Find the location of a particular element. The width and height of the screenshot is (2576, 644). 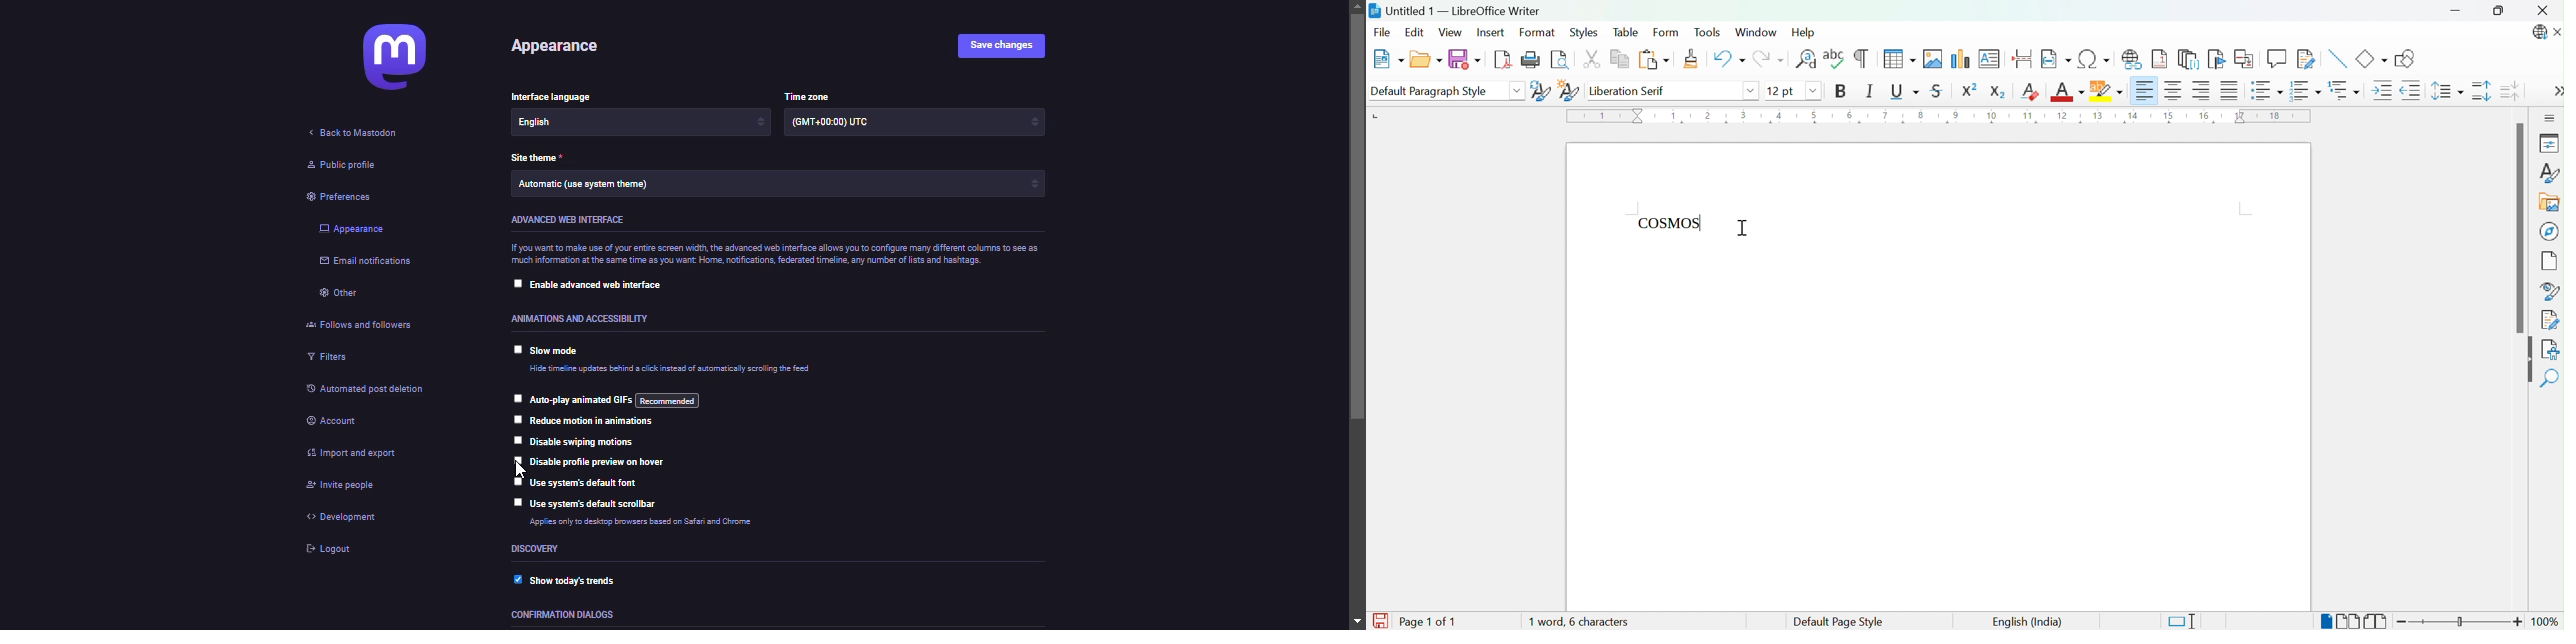

other is located at coordinates (338, 295).